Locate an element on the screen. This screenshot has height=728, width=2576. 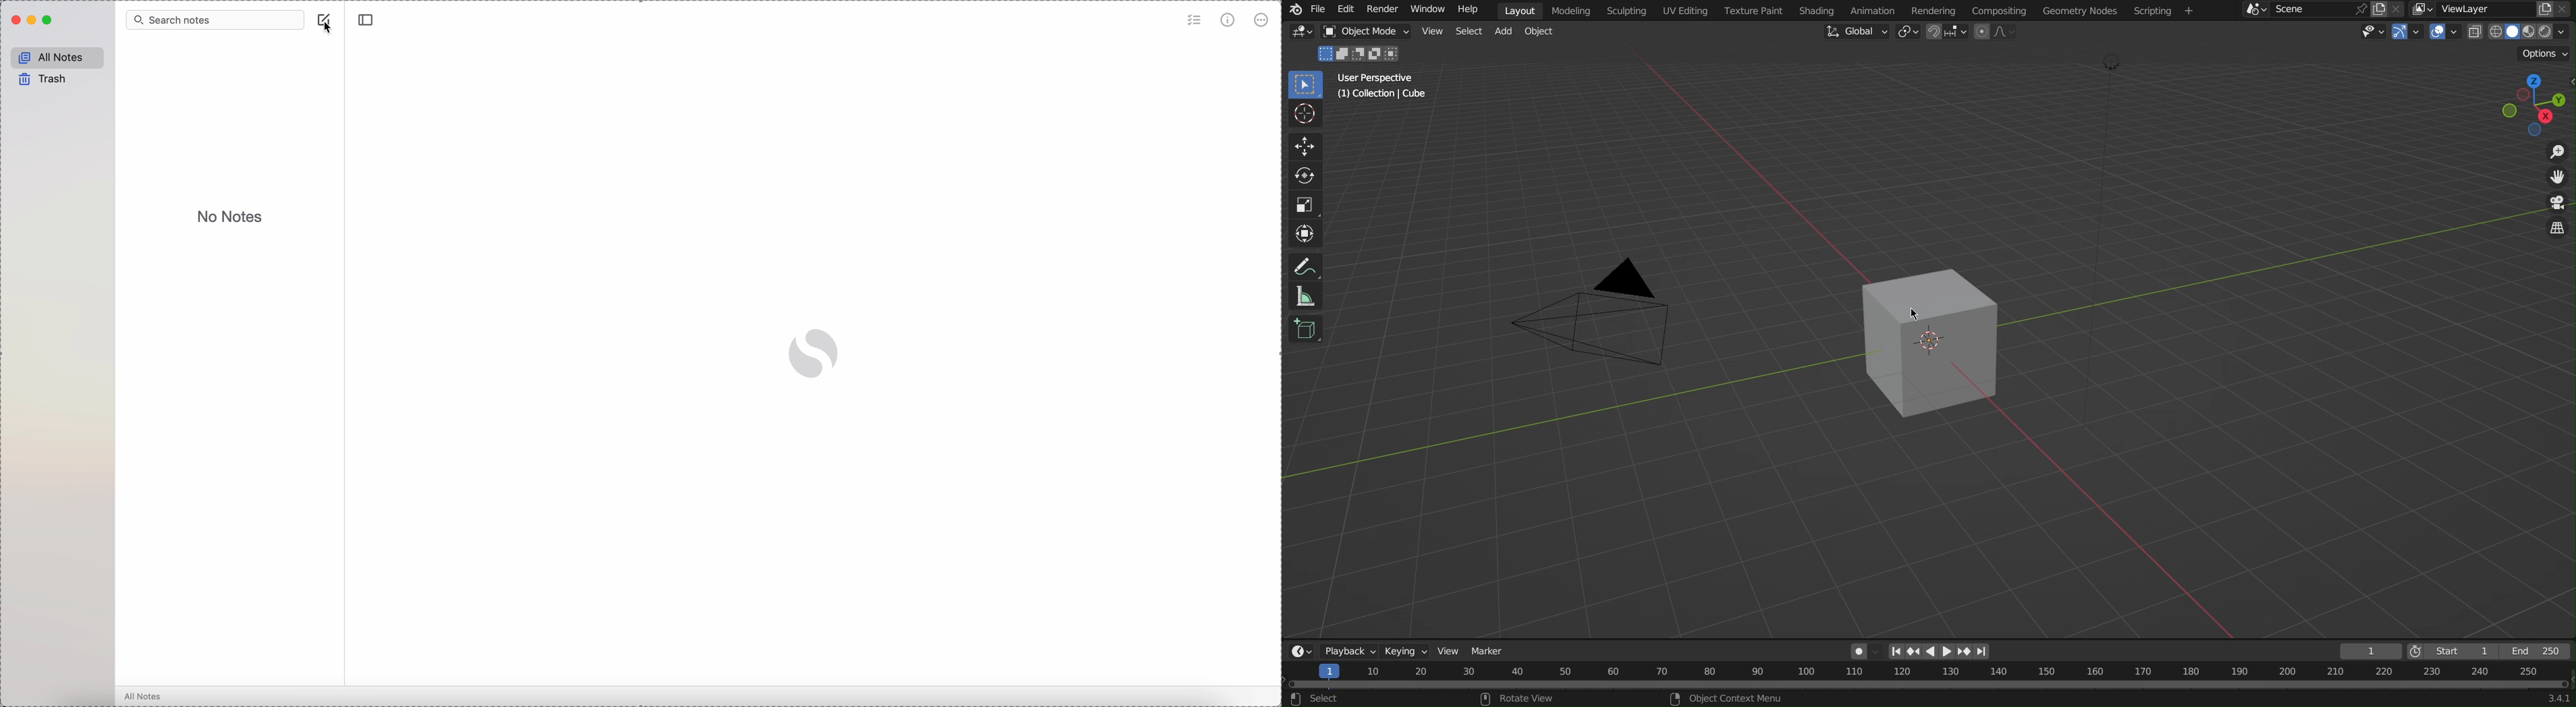
check list is located at coordinates (1193, 21).